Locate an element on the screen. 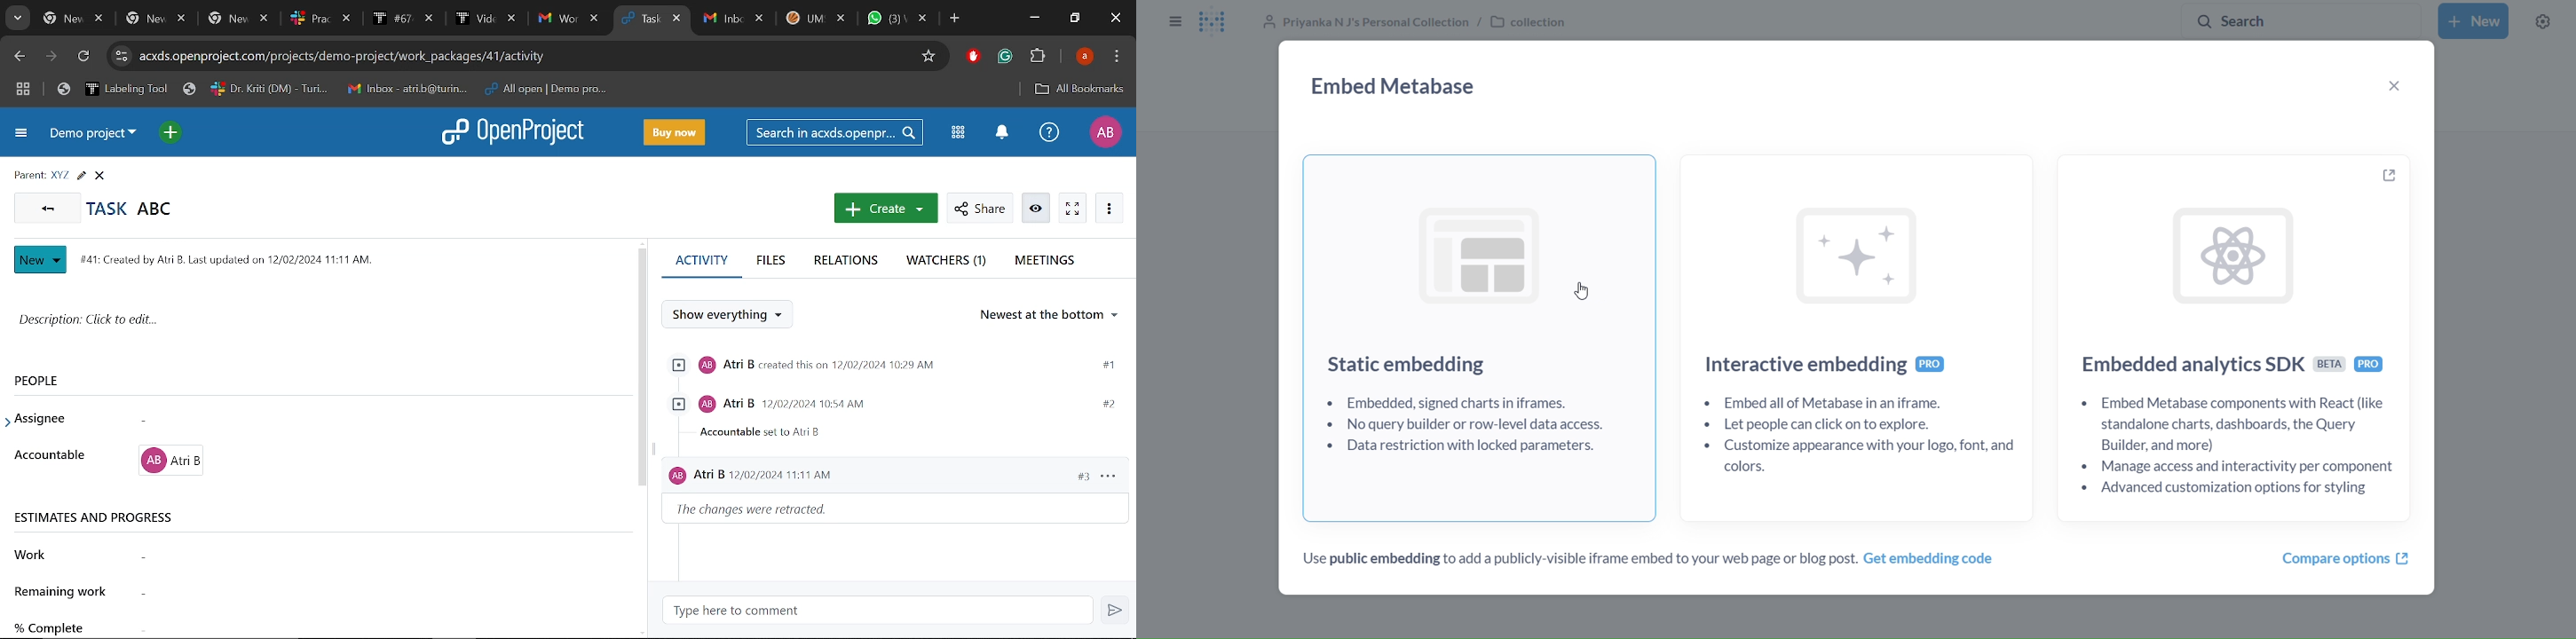  Help is located at coordinates (1048, 136).